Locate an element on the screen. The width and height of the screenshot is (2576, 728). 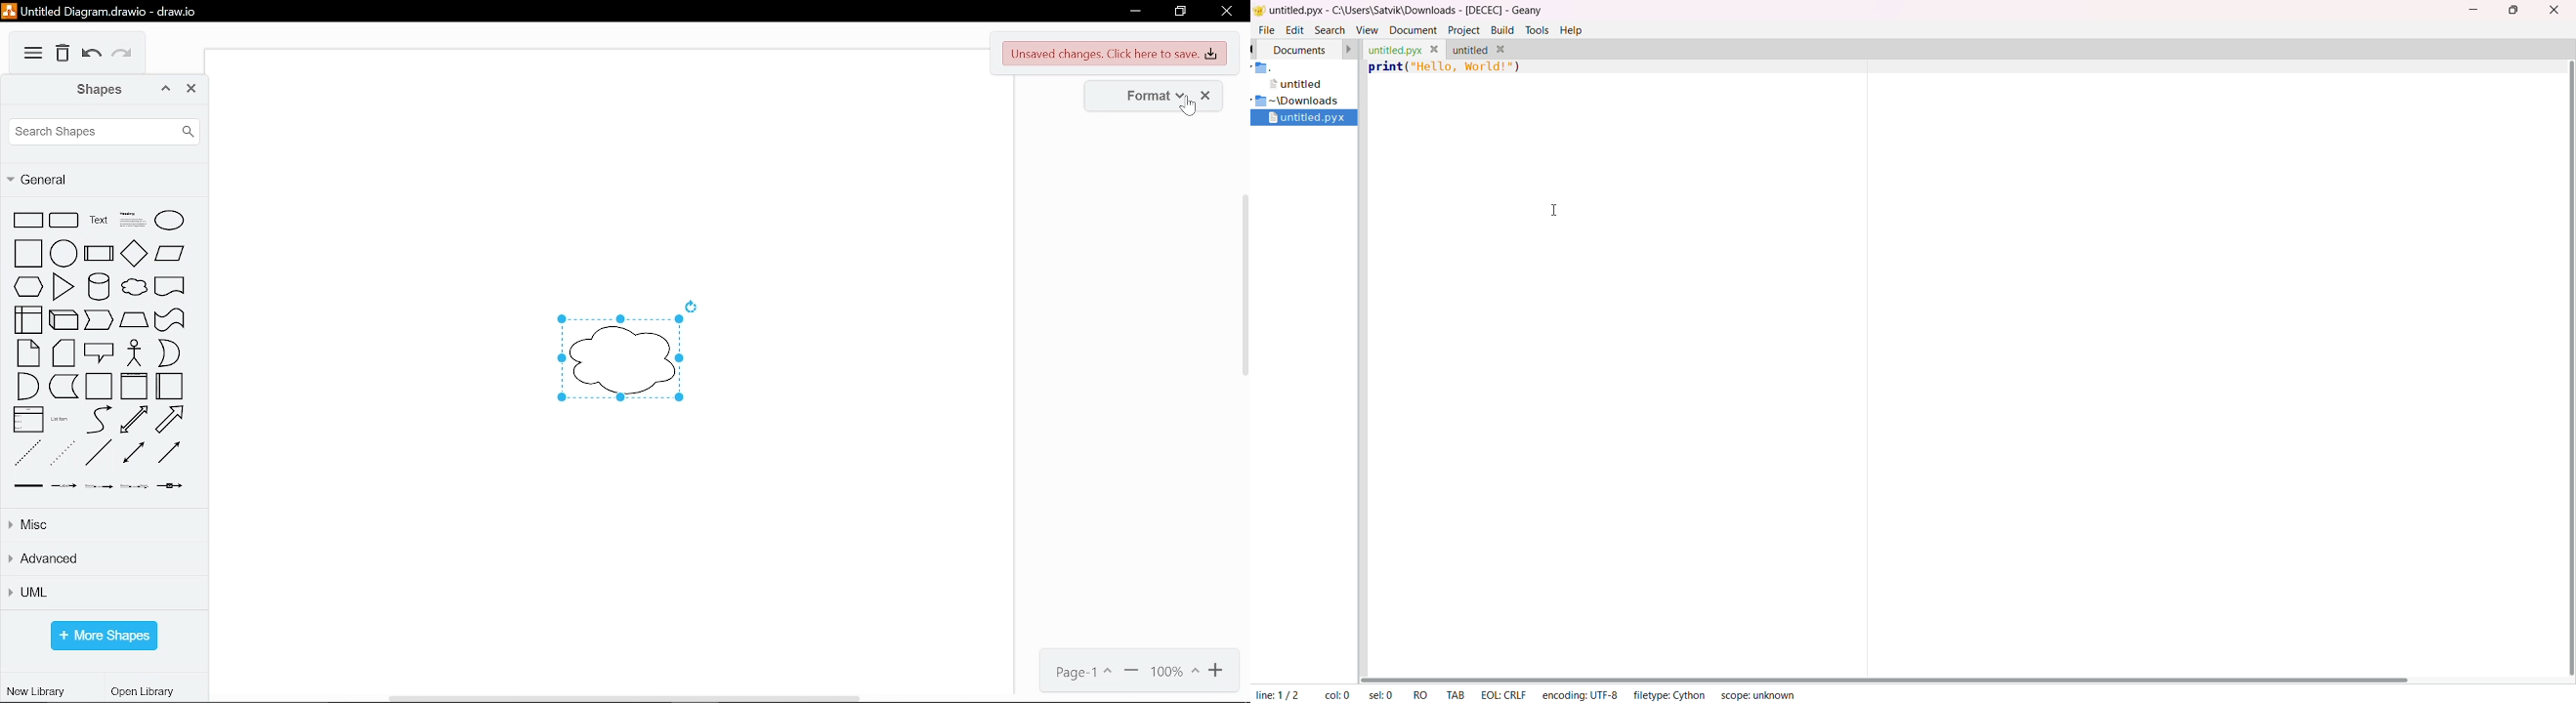
curve is located at coordinates (96, 420).